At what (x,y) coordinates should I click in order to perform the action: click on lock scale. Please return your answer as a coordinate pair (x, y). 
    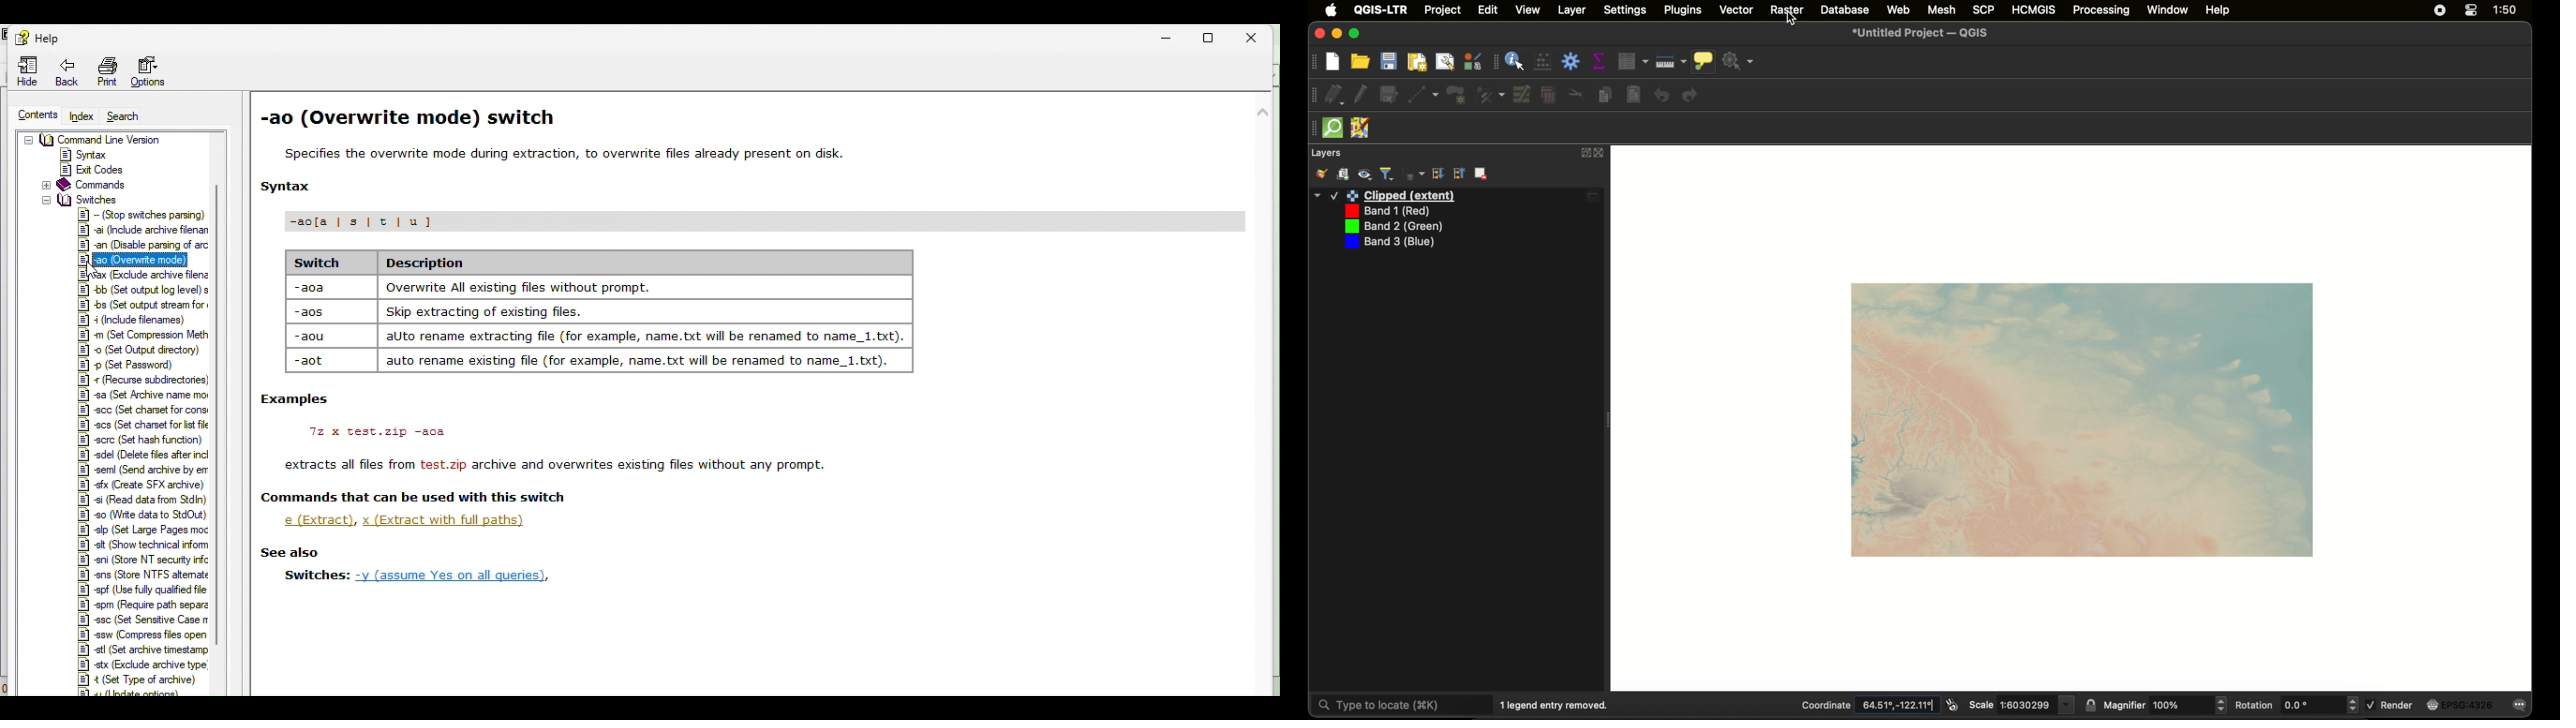
    Looking at the image, I should click on (2090, 707).